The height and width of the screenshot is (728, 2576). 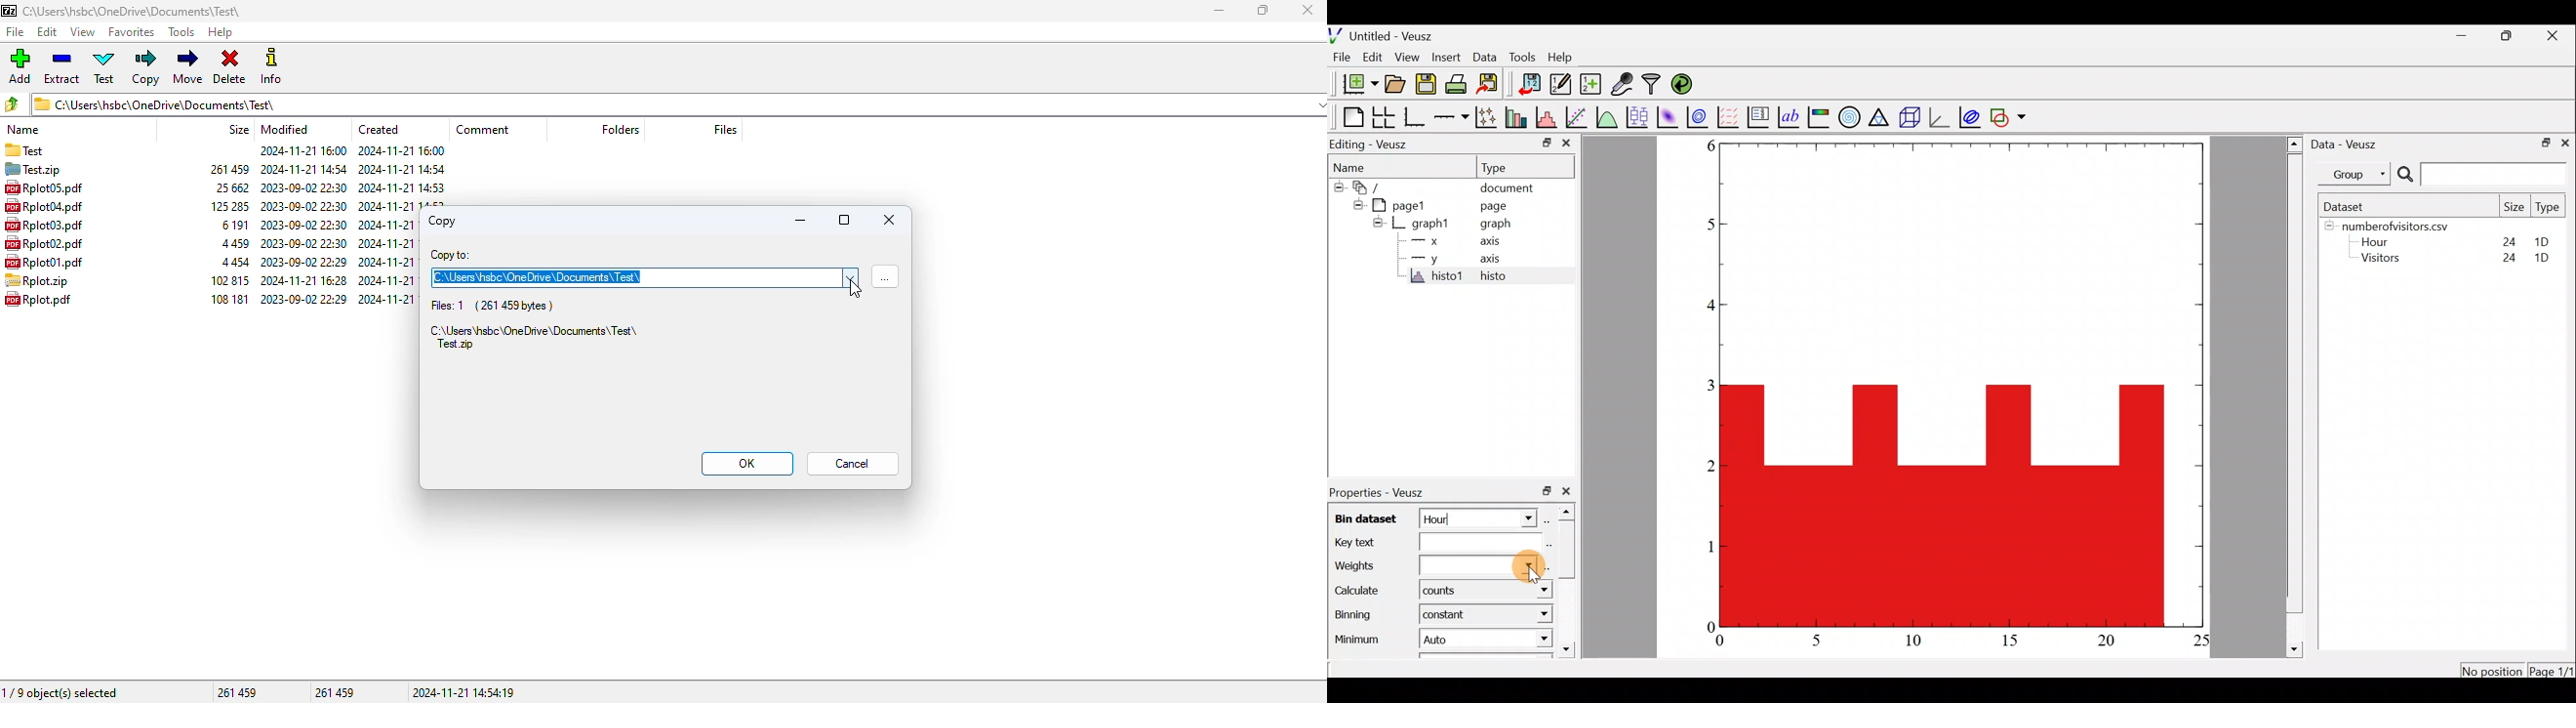 I want to click on 1/9 object(s) selected, so click(x=60, y=693).